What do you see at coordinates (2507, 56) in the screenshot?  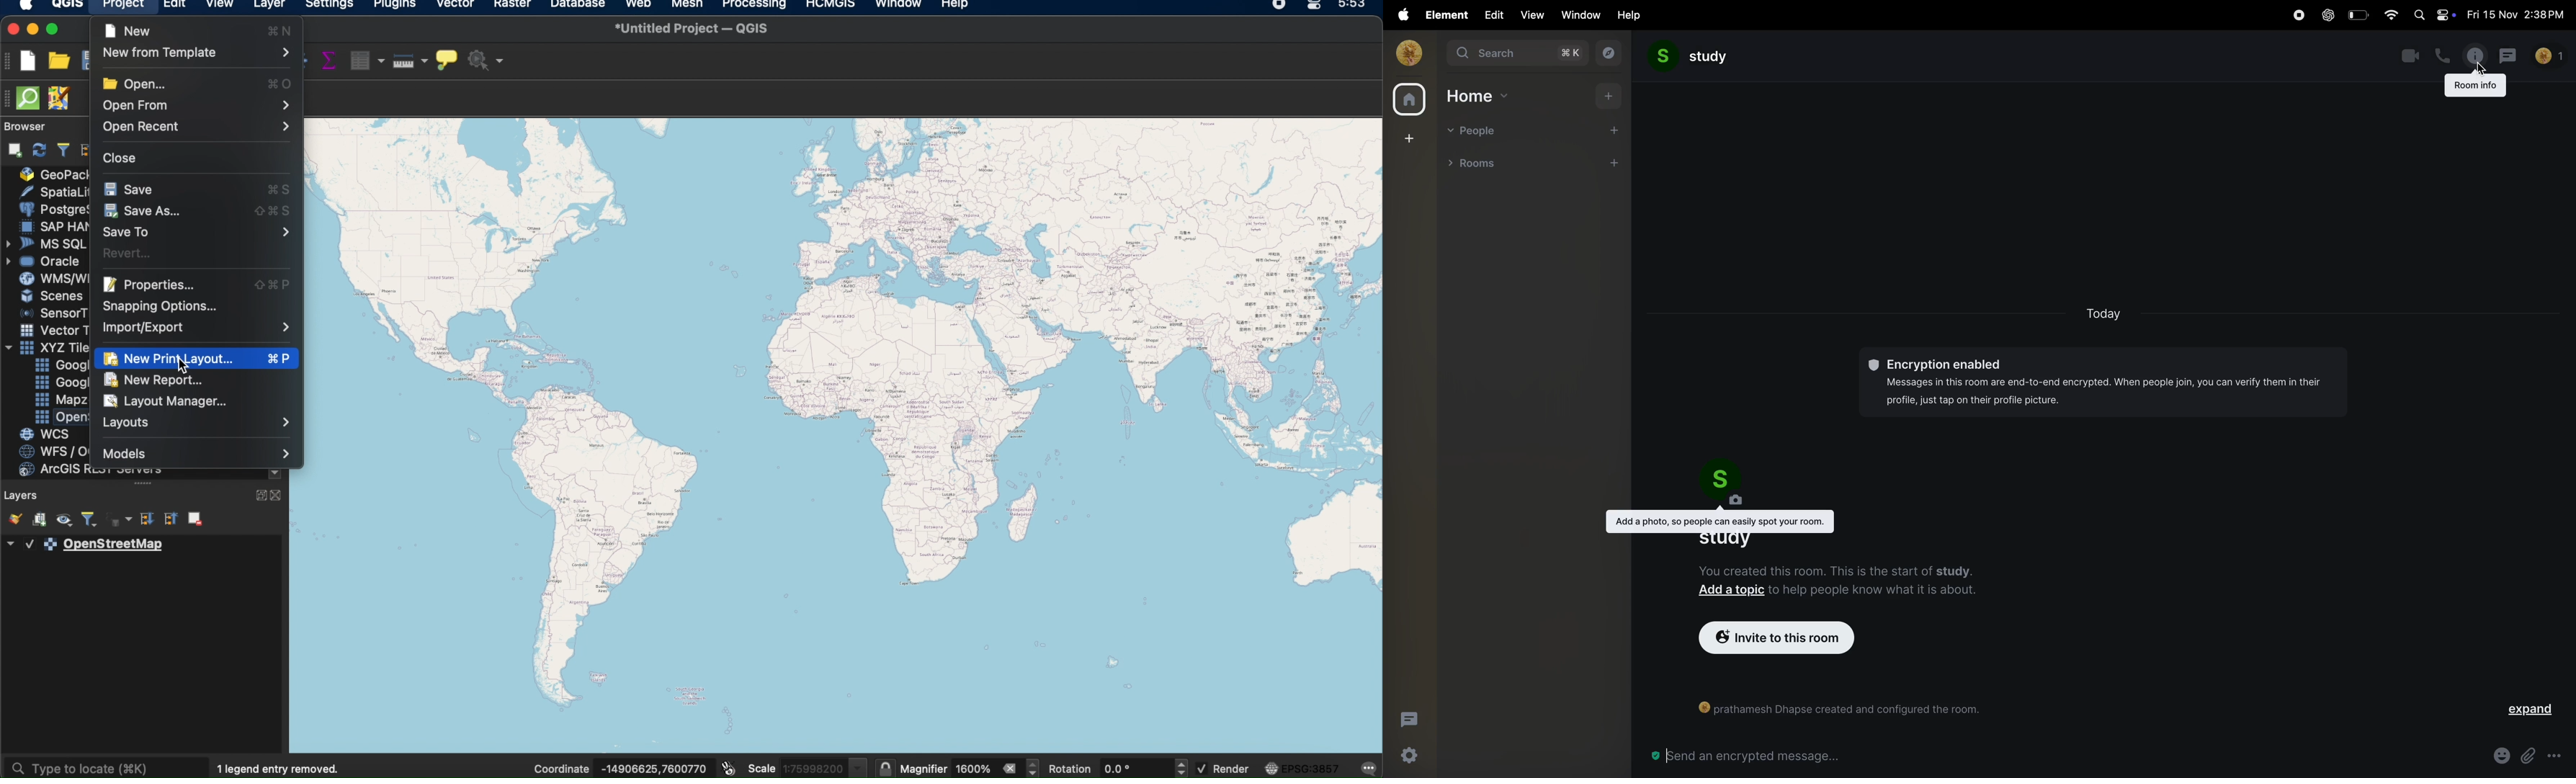 I see `messages` at bounding box center [2507, 56].